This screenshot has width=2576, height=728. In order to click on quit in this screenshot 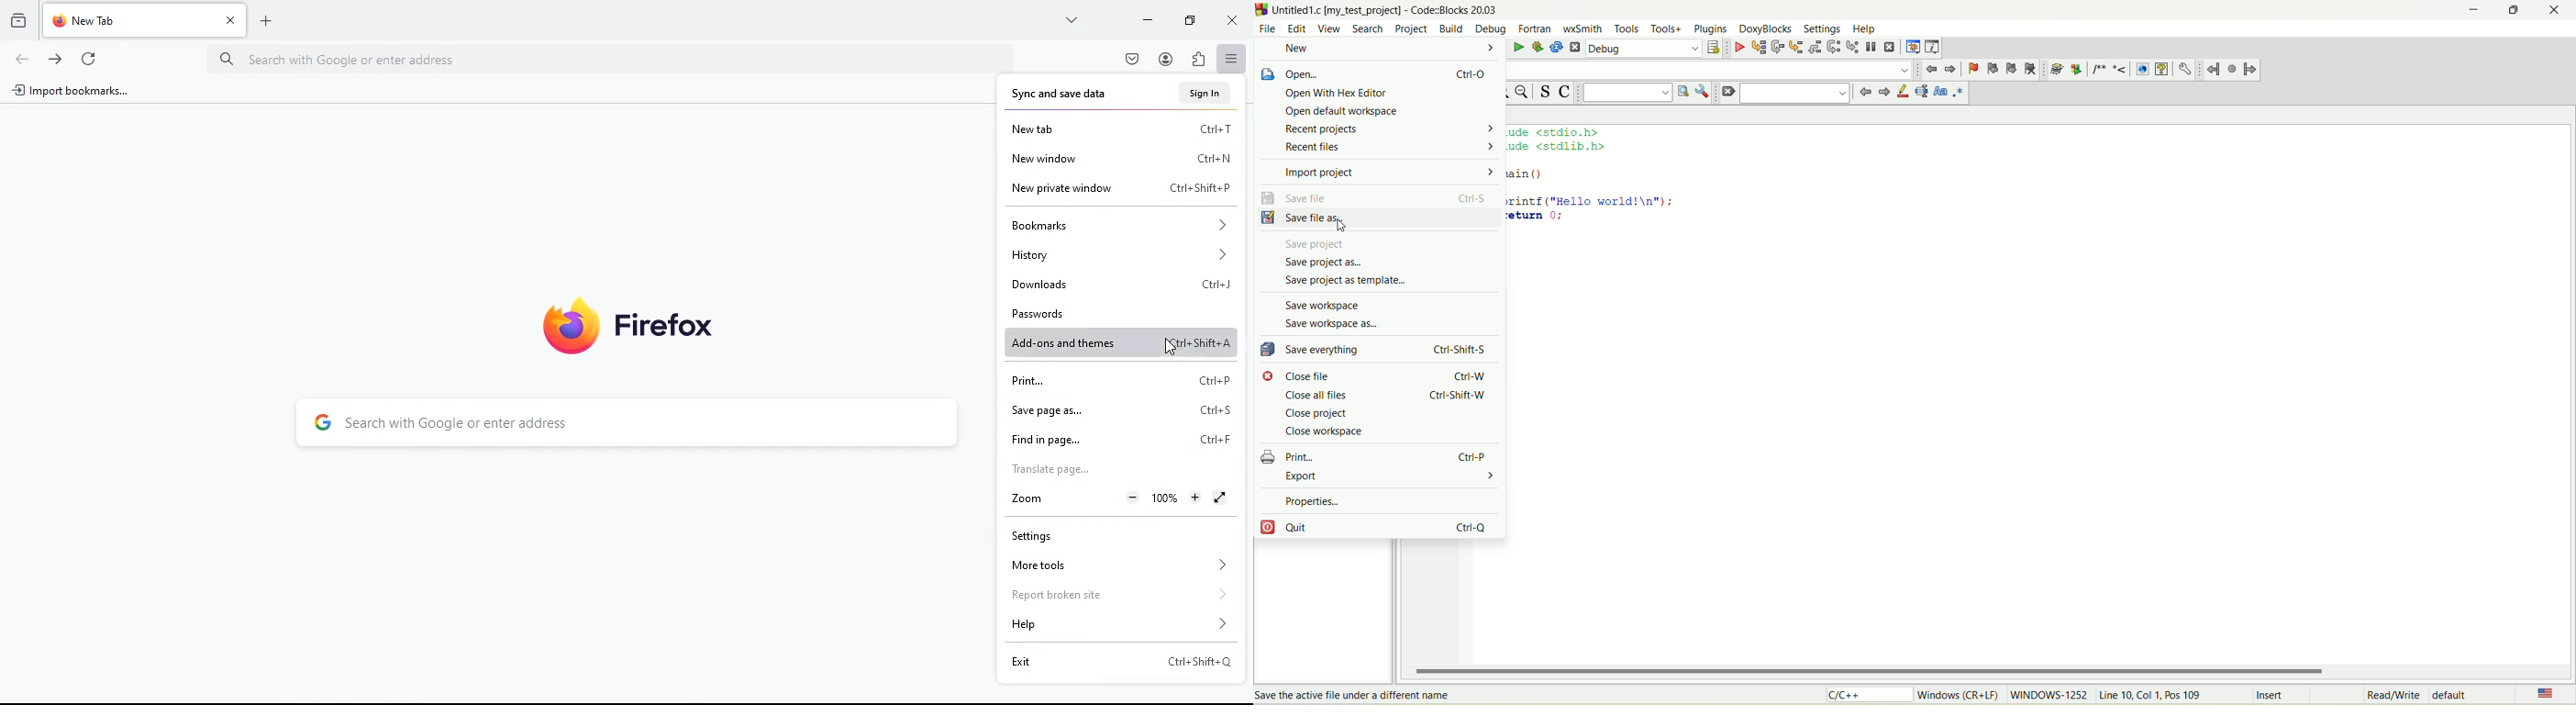, I will do `click(1381, 525)`.